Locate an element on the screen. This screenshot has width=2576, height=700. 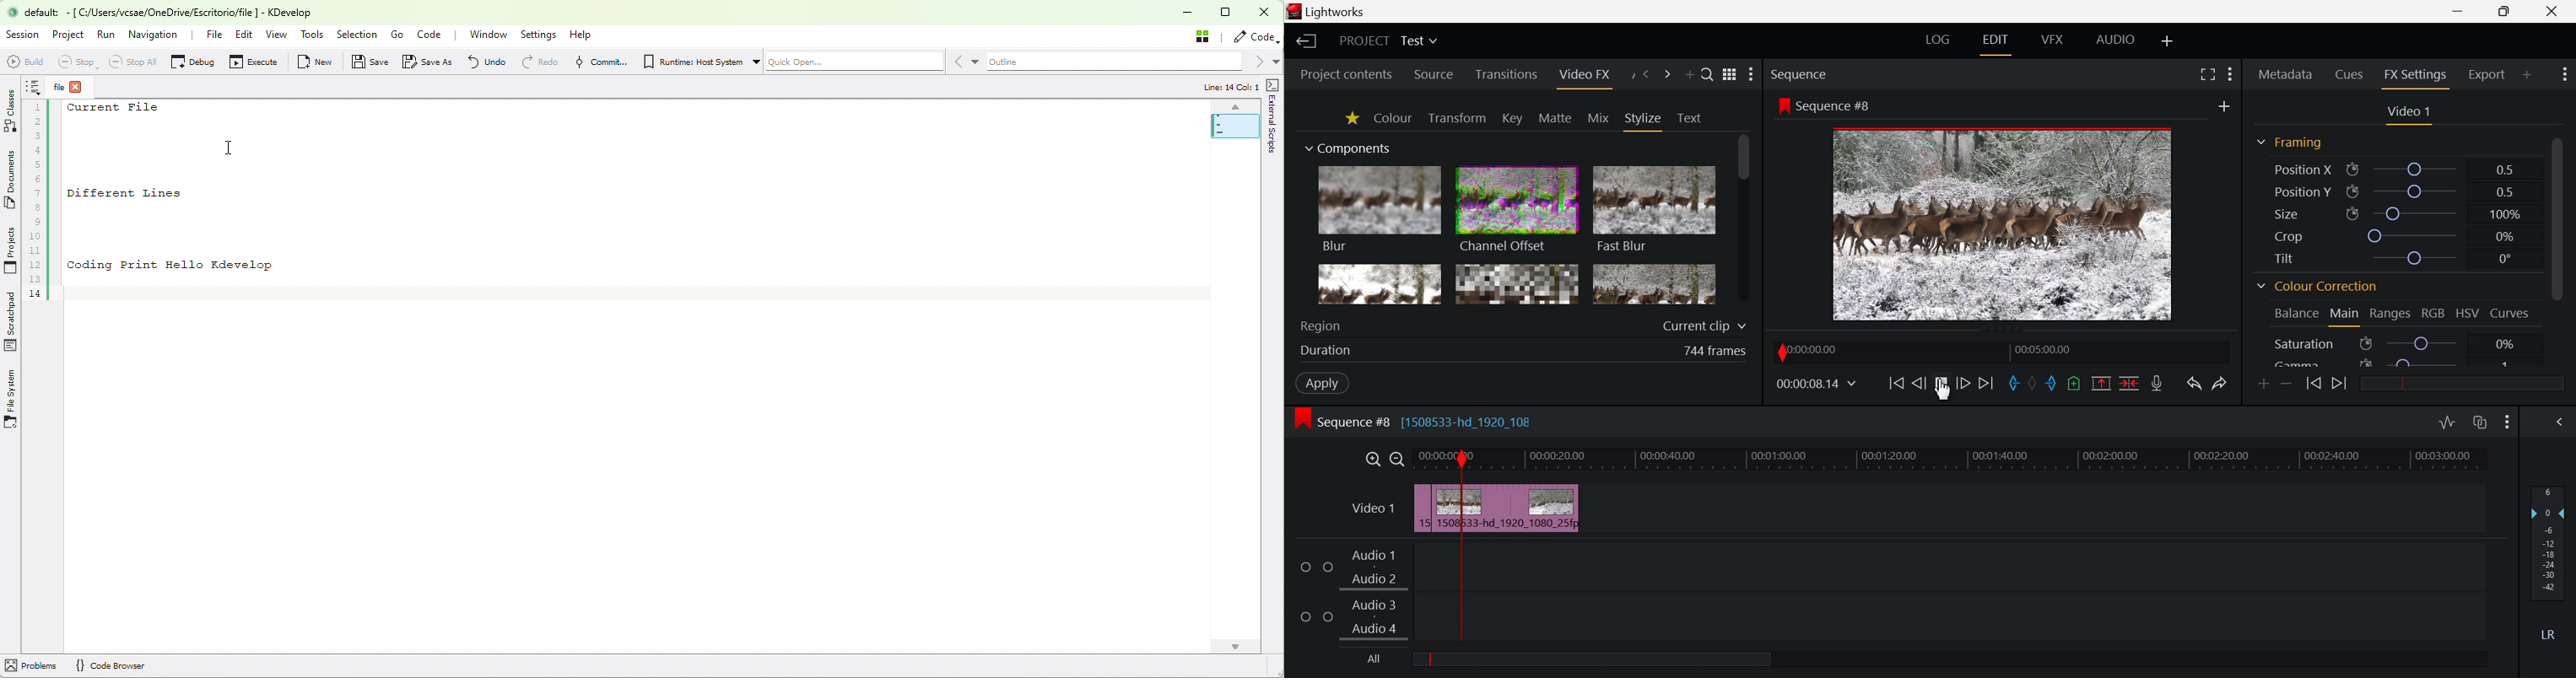
Scroll Bar is located at coordinates (2558, 248).